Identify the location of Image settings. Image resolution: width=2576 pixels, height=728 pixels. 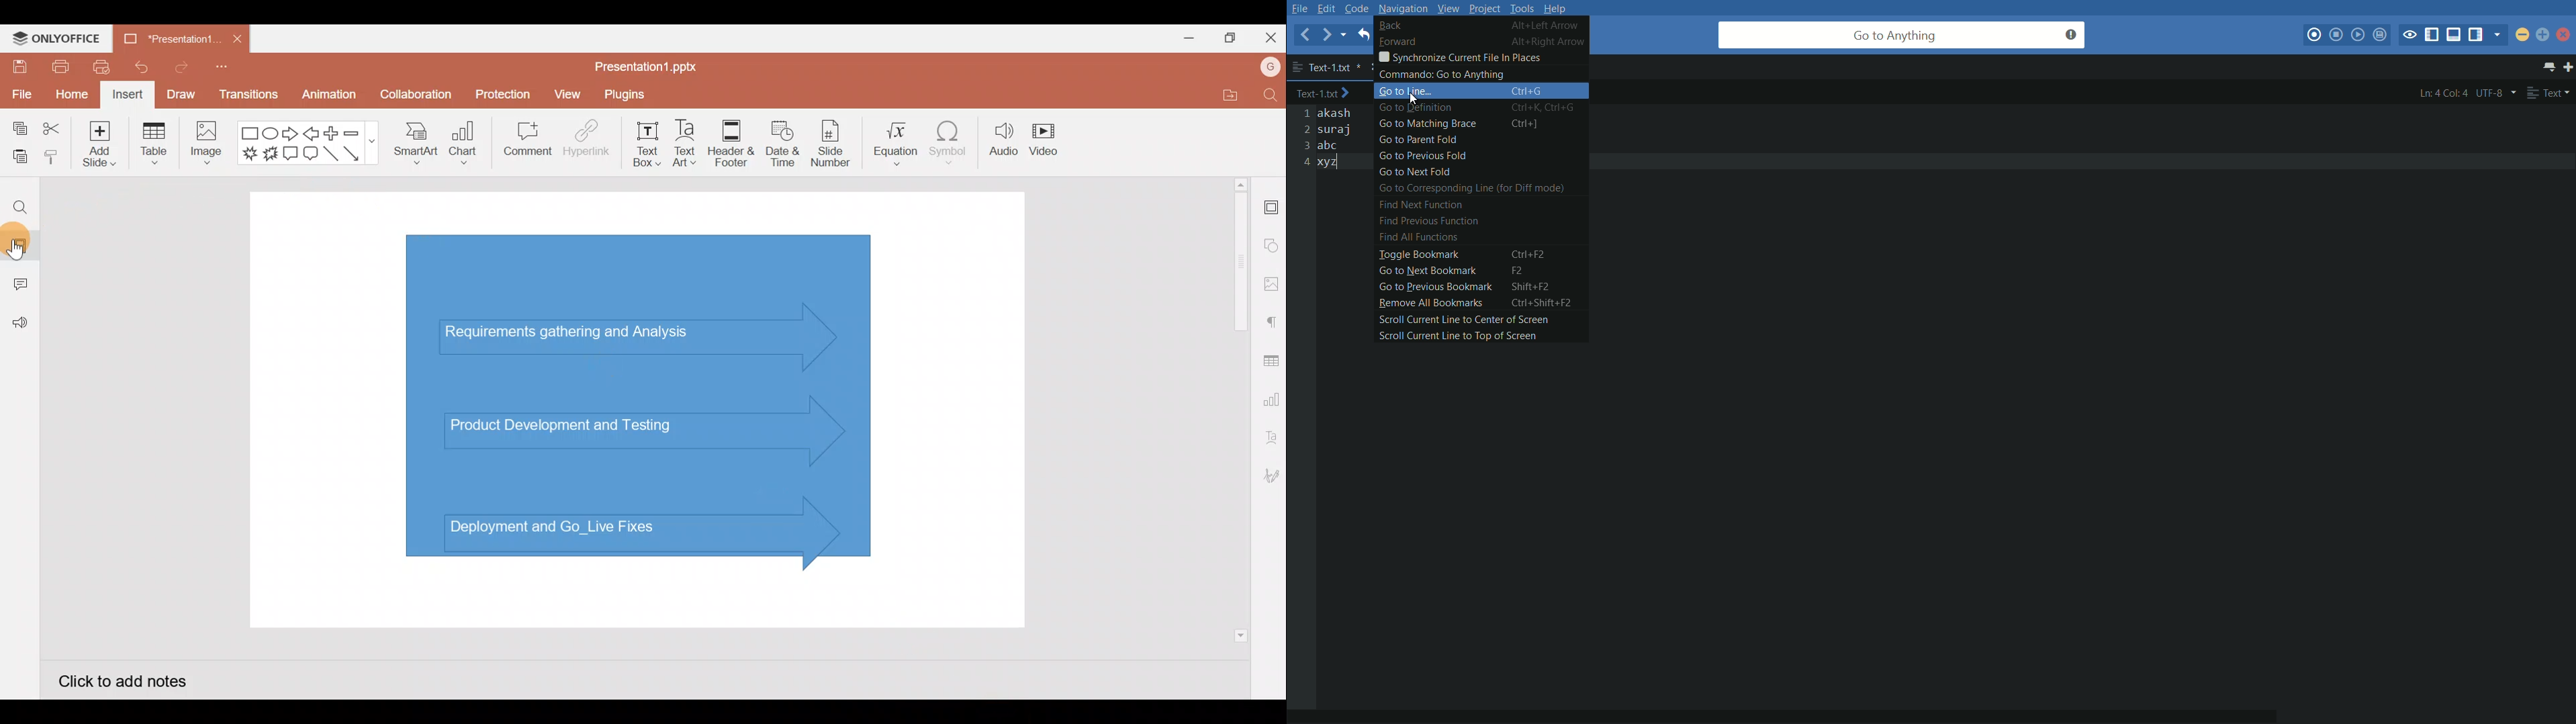
(1270, 282).